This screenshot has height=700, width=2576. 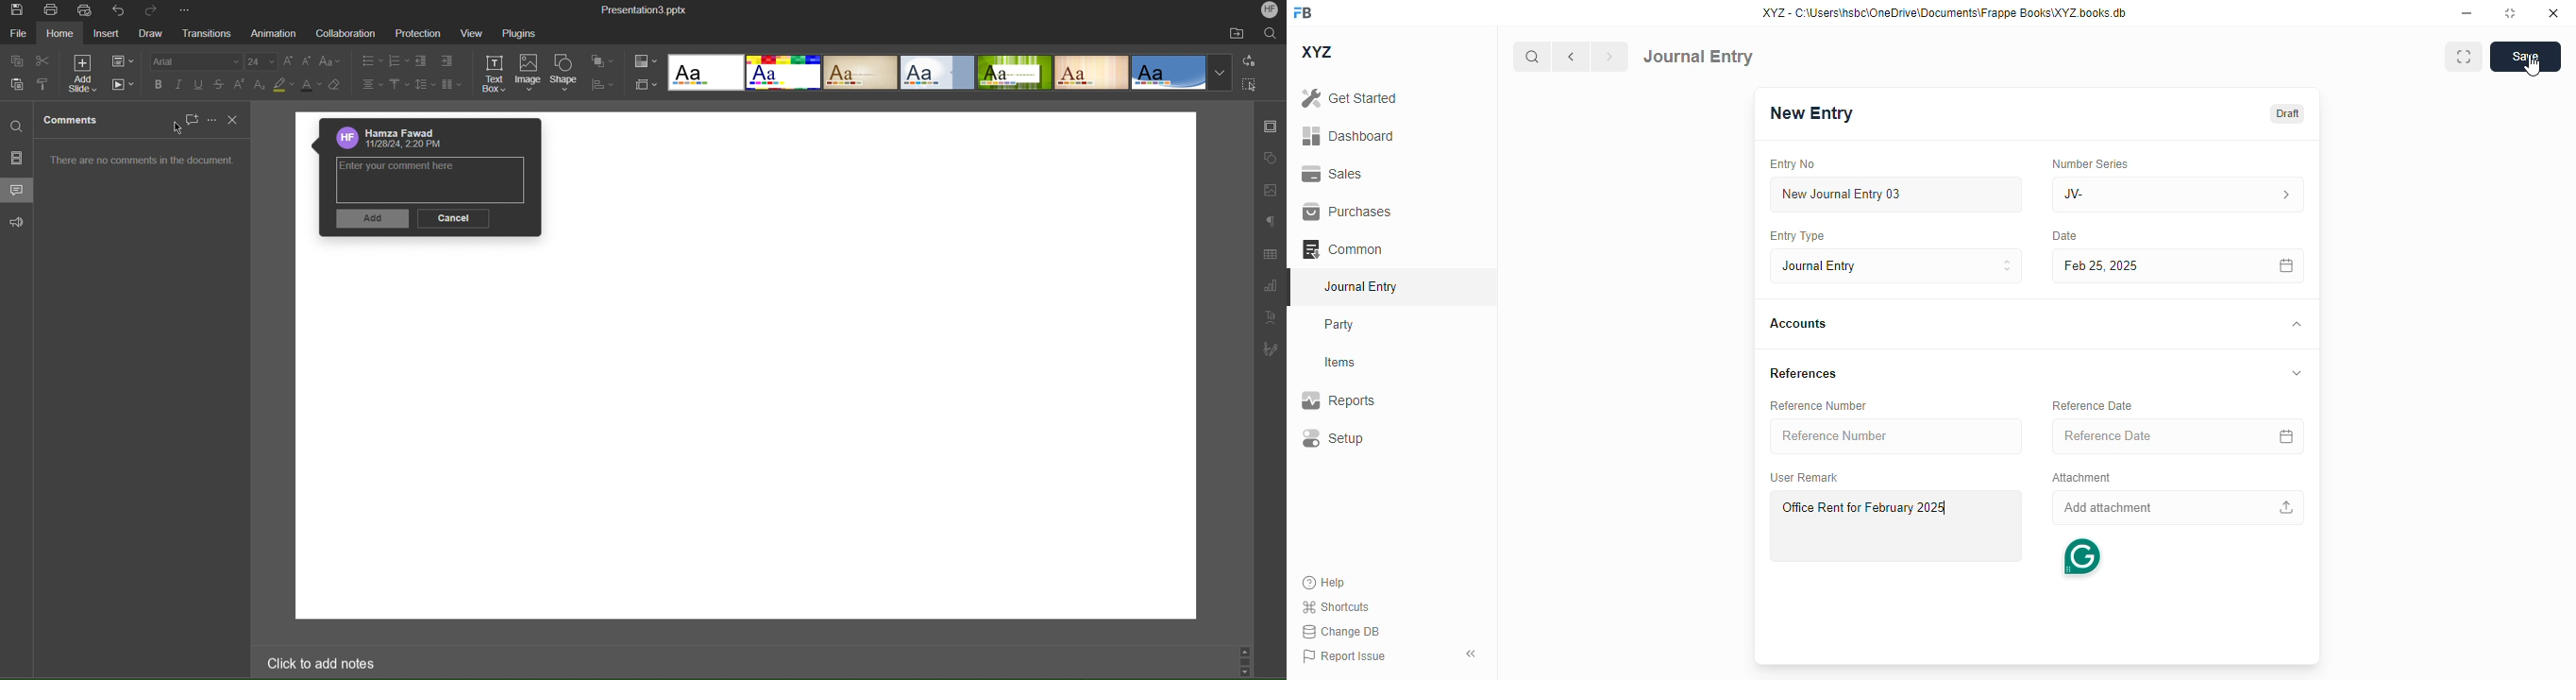 I want to click on minimize, so click(x=2467, y=12).